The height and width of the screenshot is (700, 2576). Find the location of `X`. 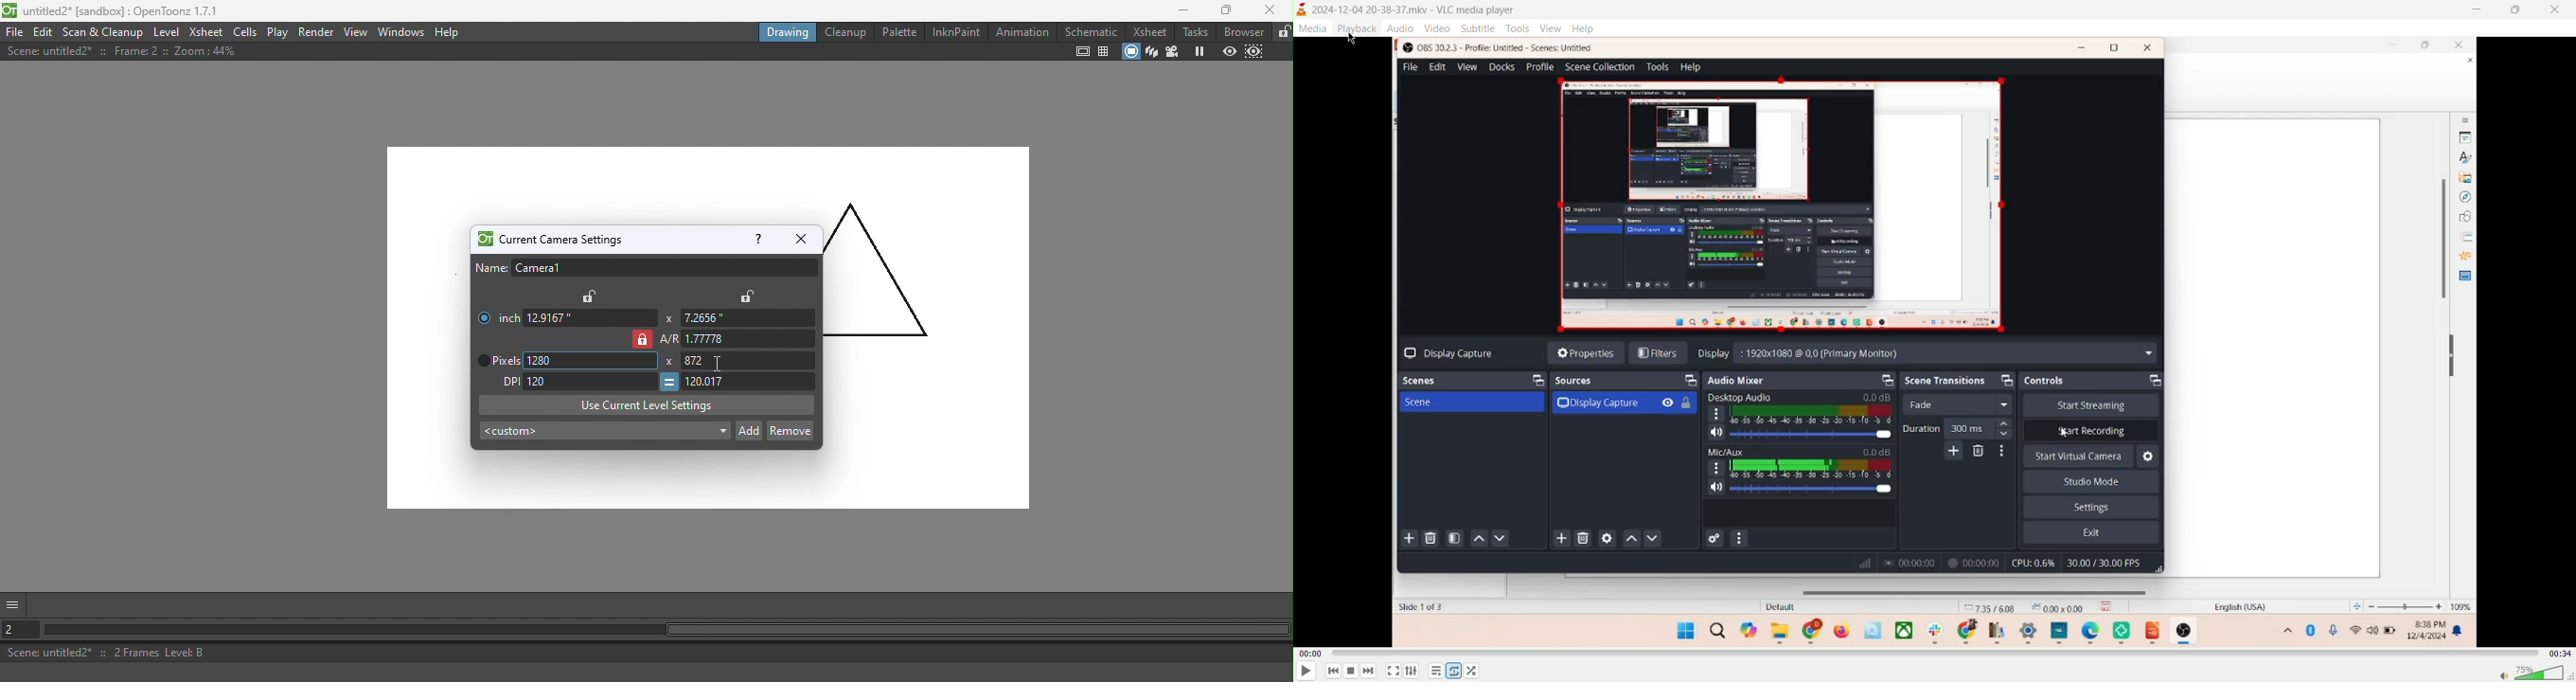

X is located at coordinates (667, 318).